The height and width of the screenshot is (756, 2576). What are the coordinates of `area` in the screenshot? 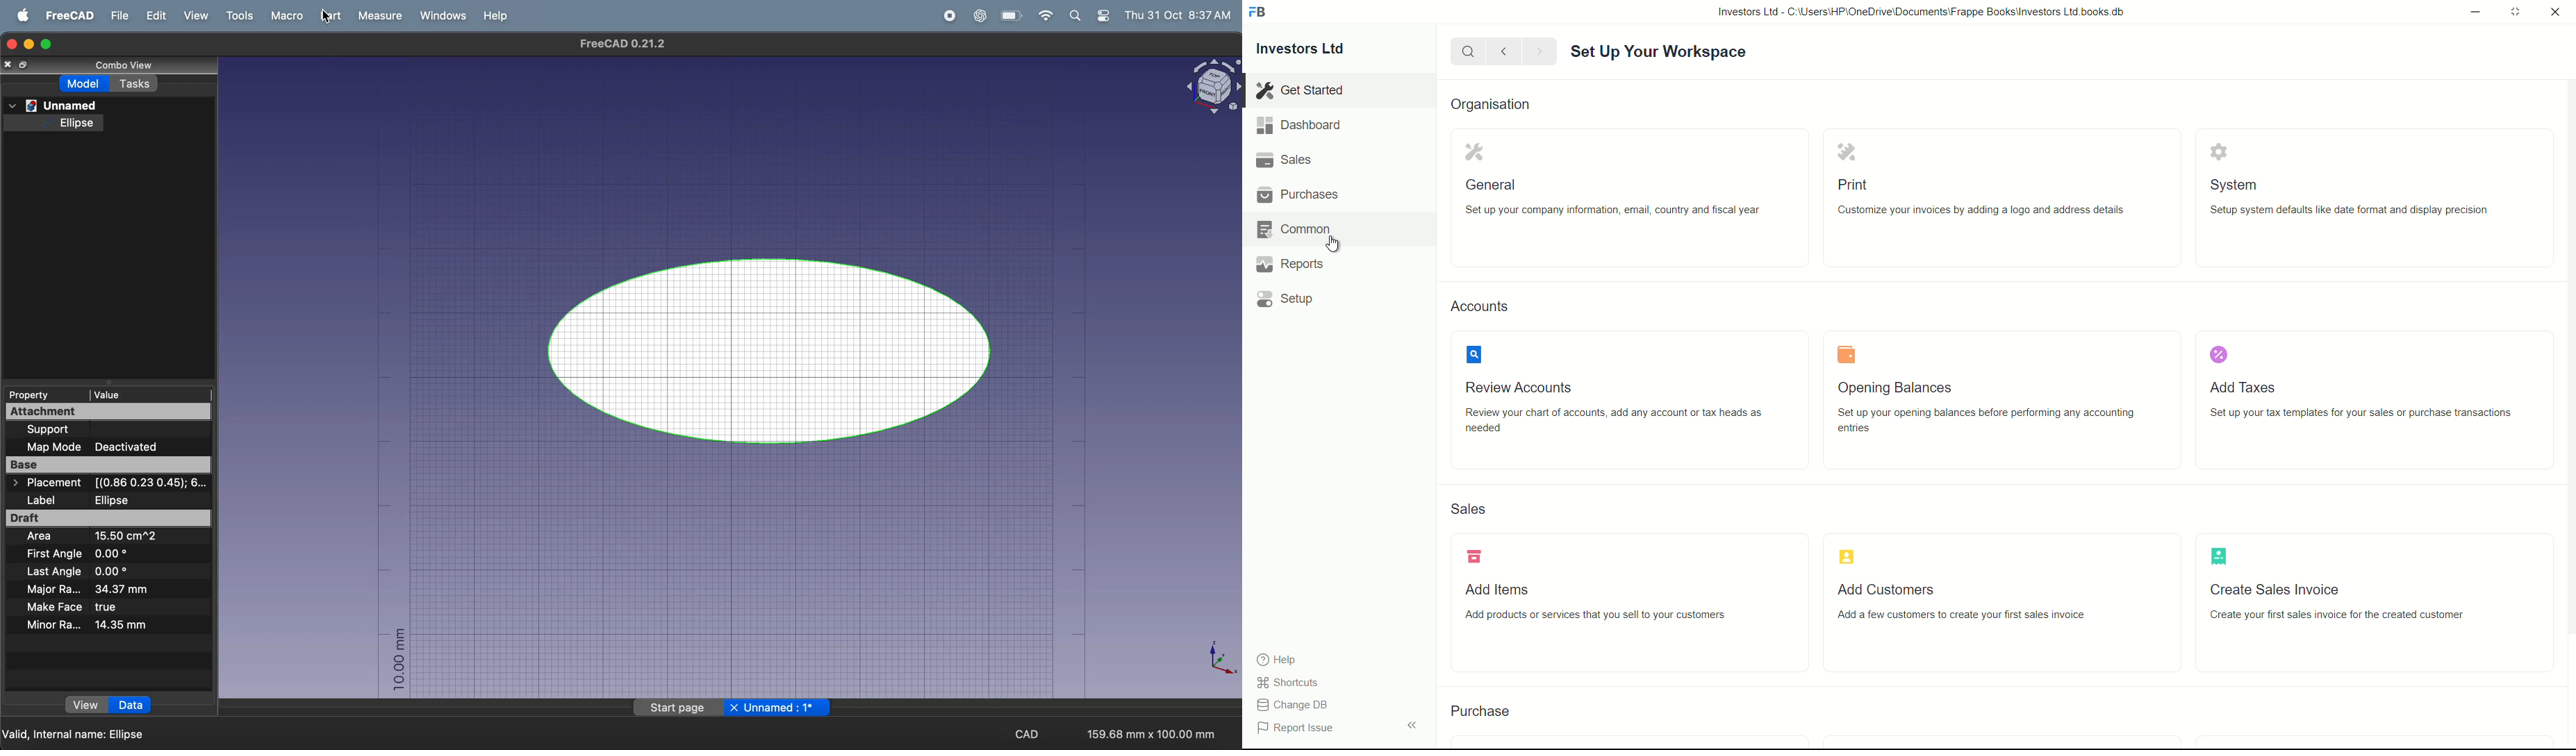 It's located at (104, 538).